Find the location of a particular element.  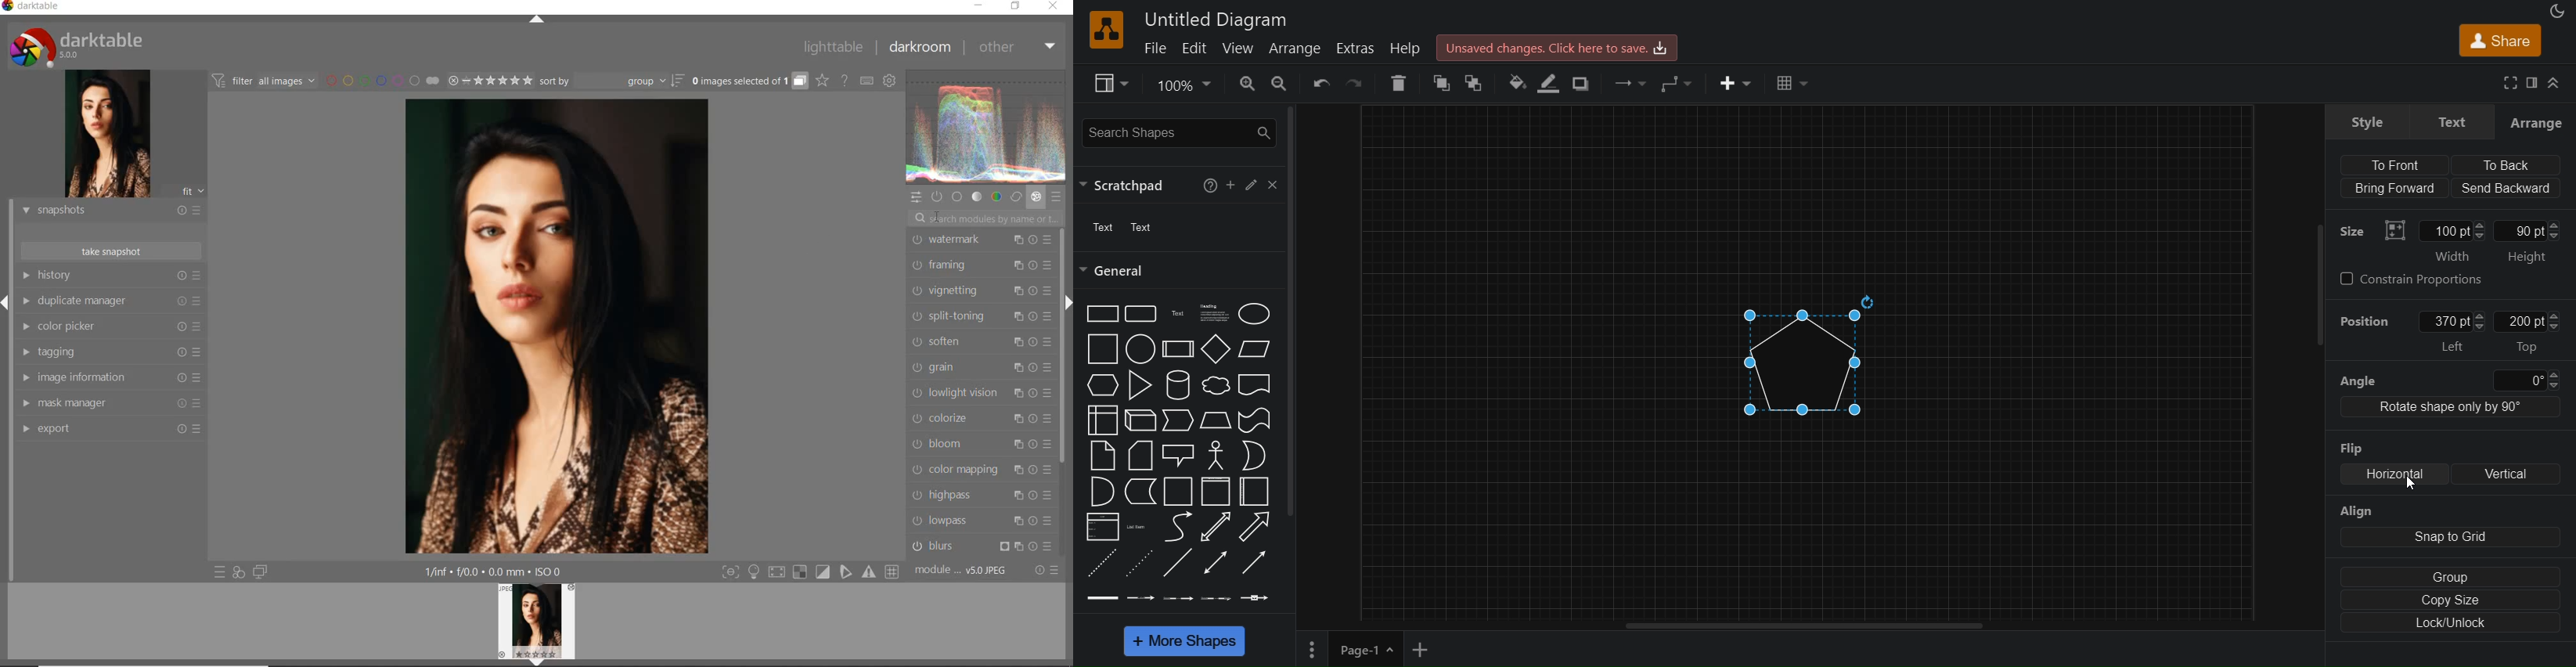

Circle is located at coordinates (1141, 349).